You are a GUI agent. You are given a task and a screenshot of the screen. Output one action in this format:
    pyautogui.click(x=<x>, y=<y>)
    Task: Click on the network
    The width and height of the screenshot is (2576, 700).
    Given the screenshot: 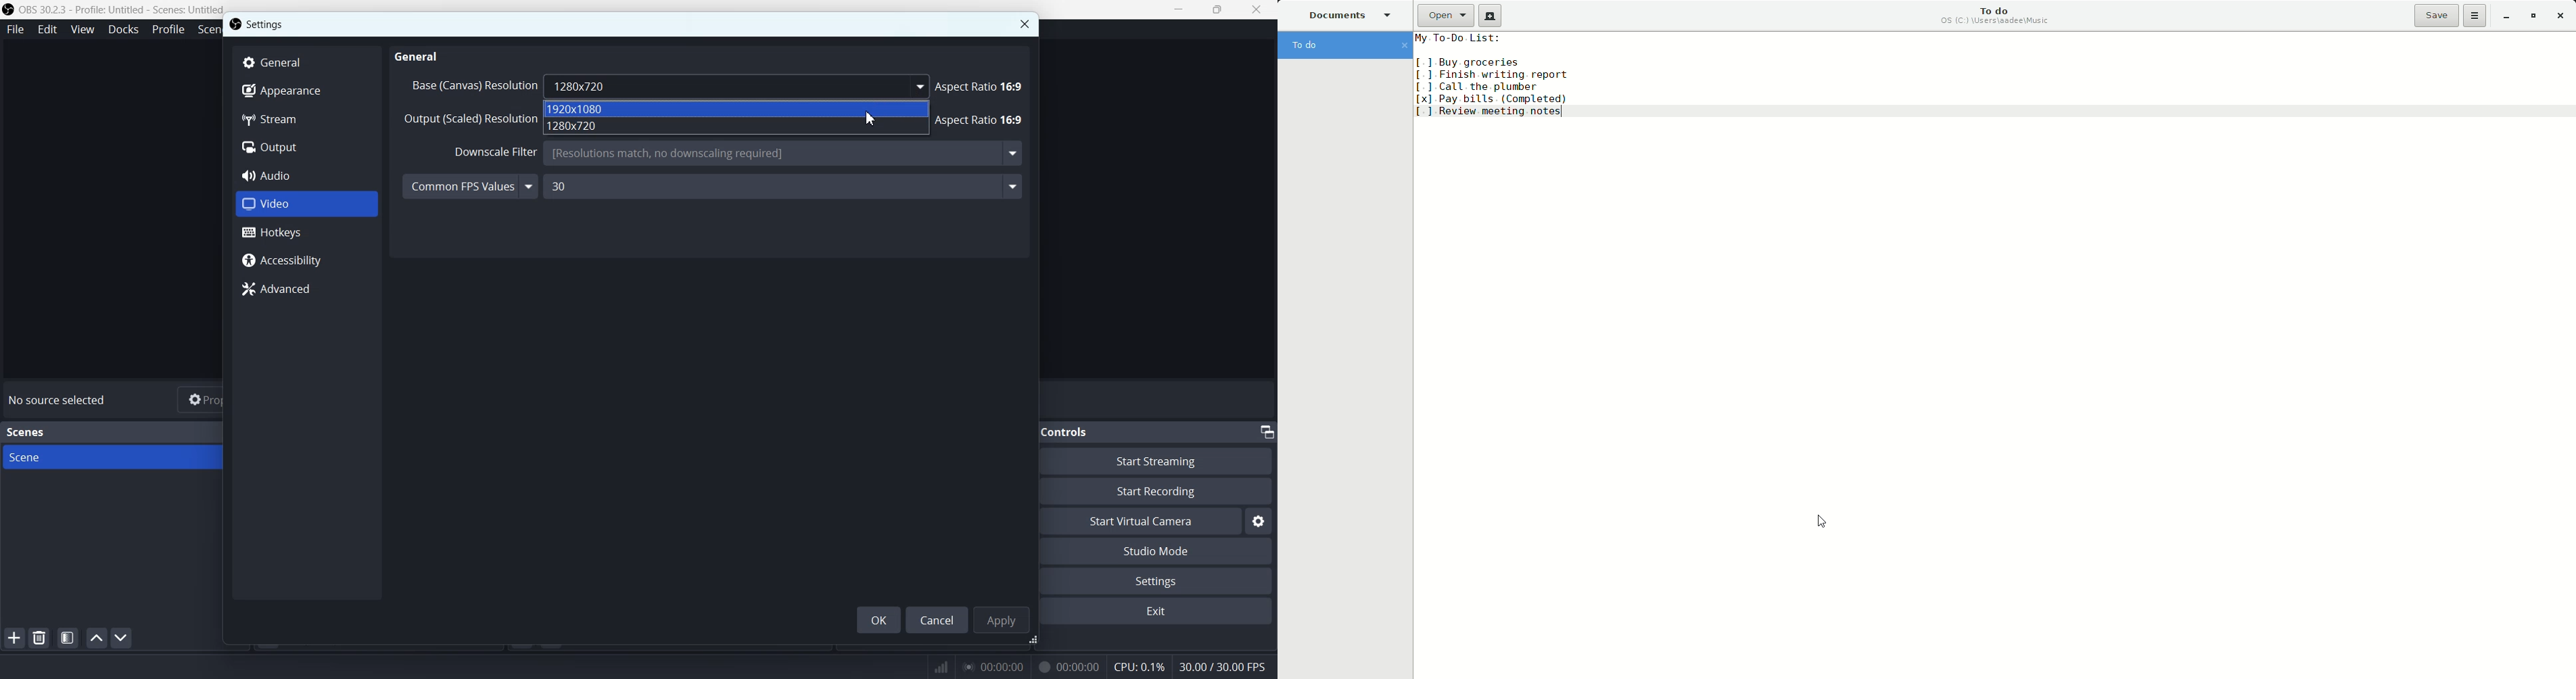 What is the action you would take?
    pyautogui.click(x=938, y=664)
    